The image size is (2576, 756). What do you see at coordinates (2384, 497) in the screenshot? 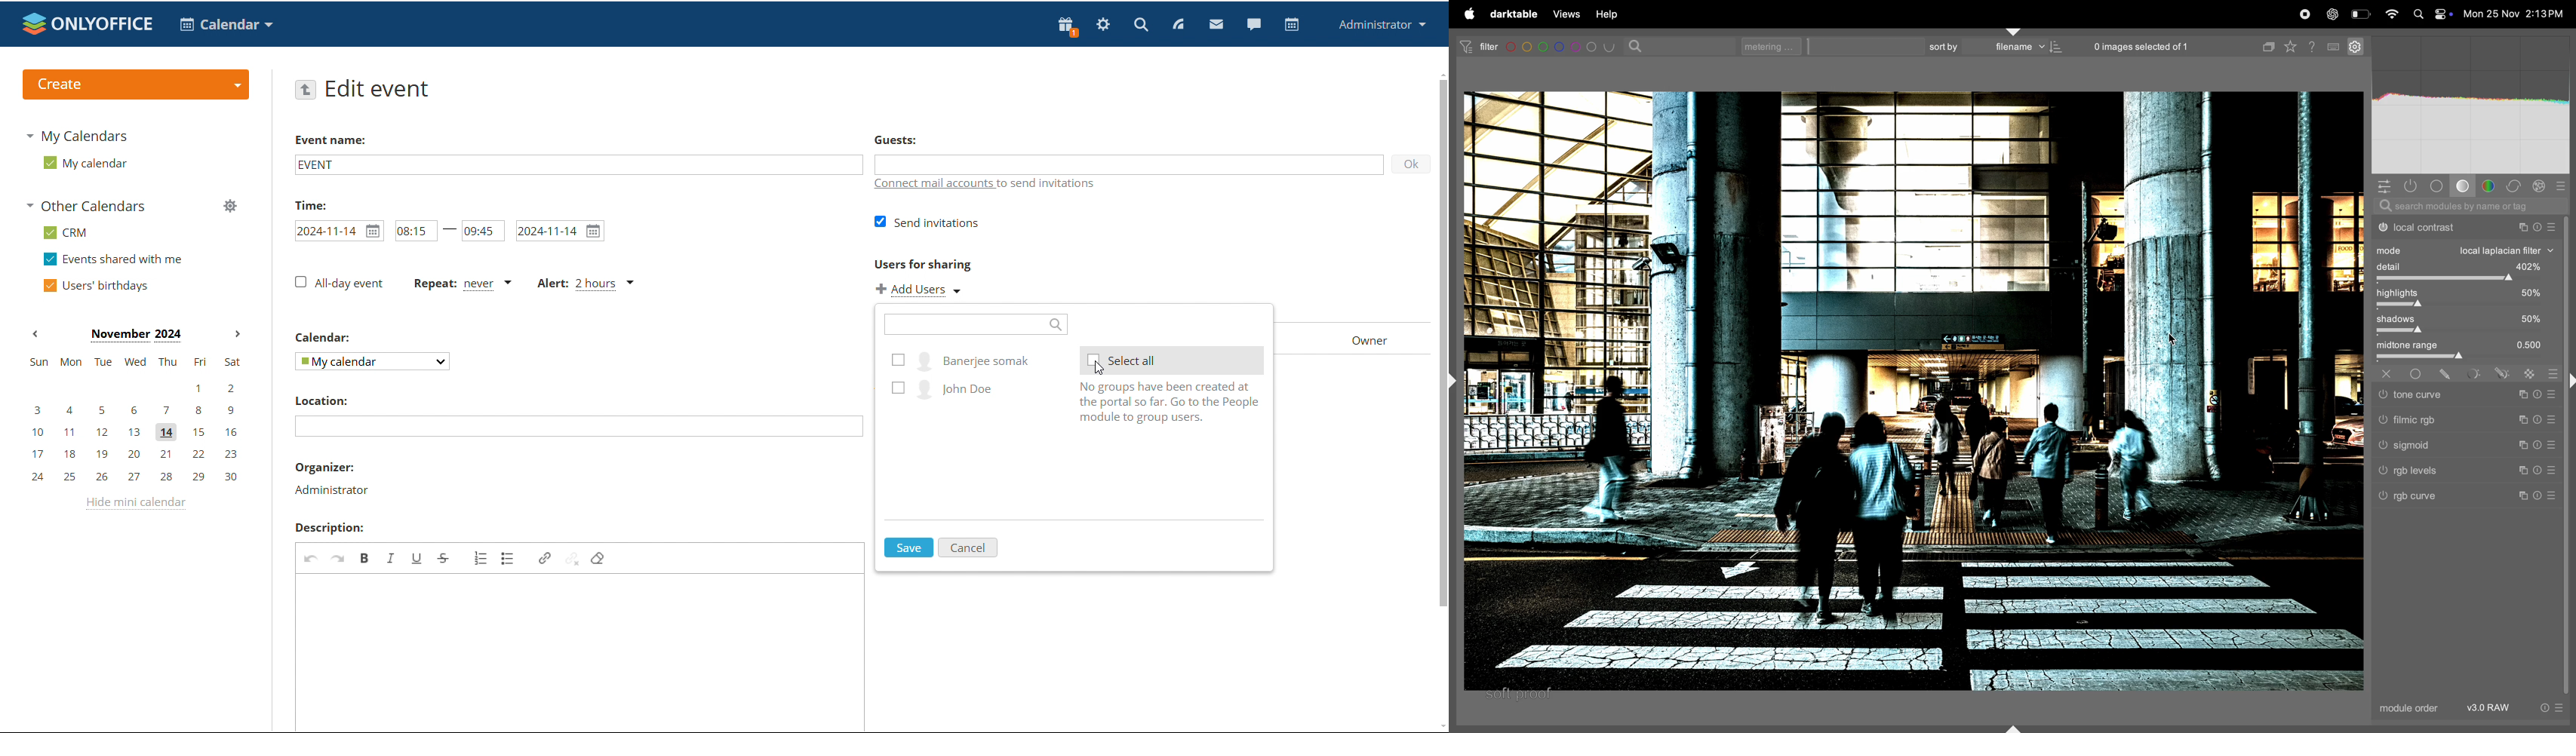
I see `rgb curve switched off` at bounding box center [2384, 497].